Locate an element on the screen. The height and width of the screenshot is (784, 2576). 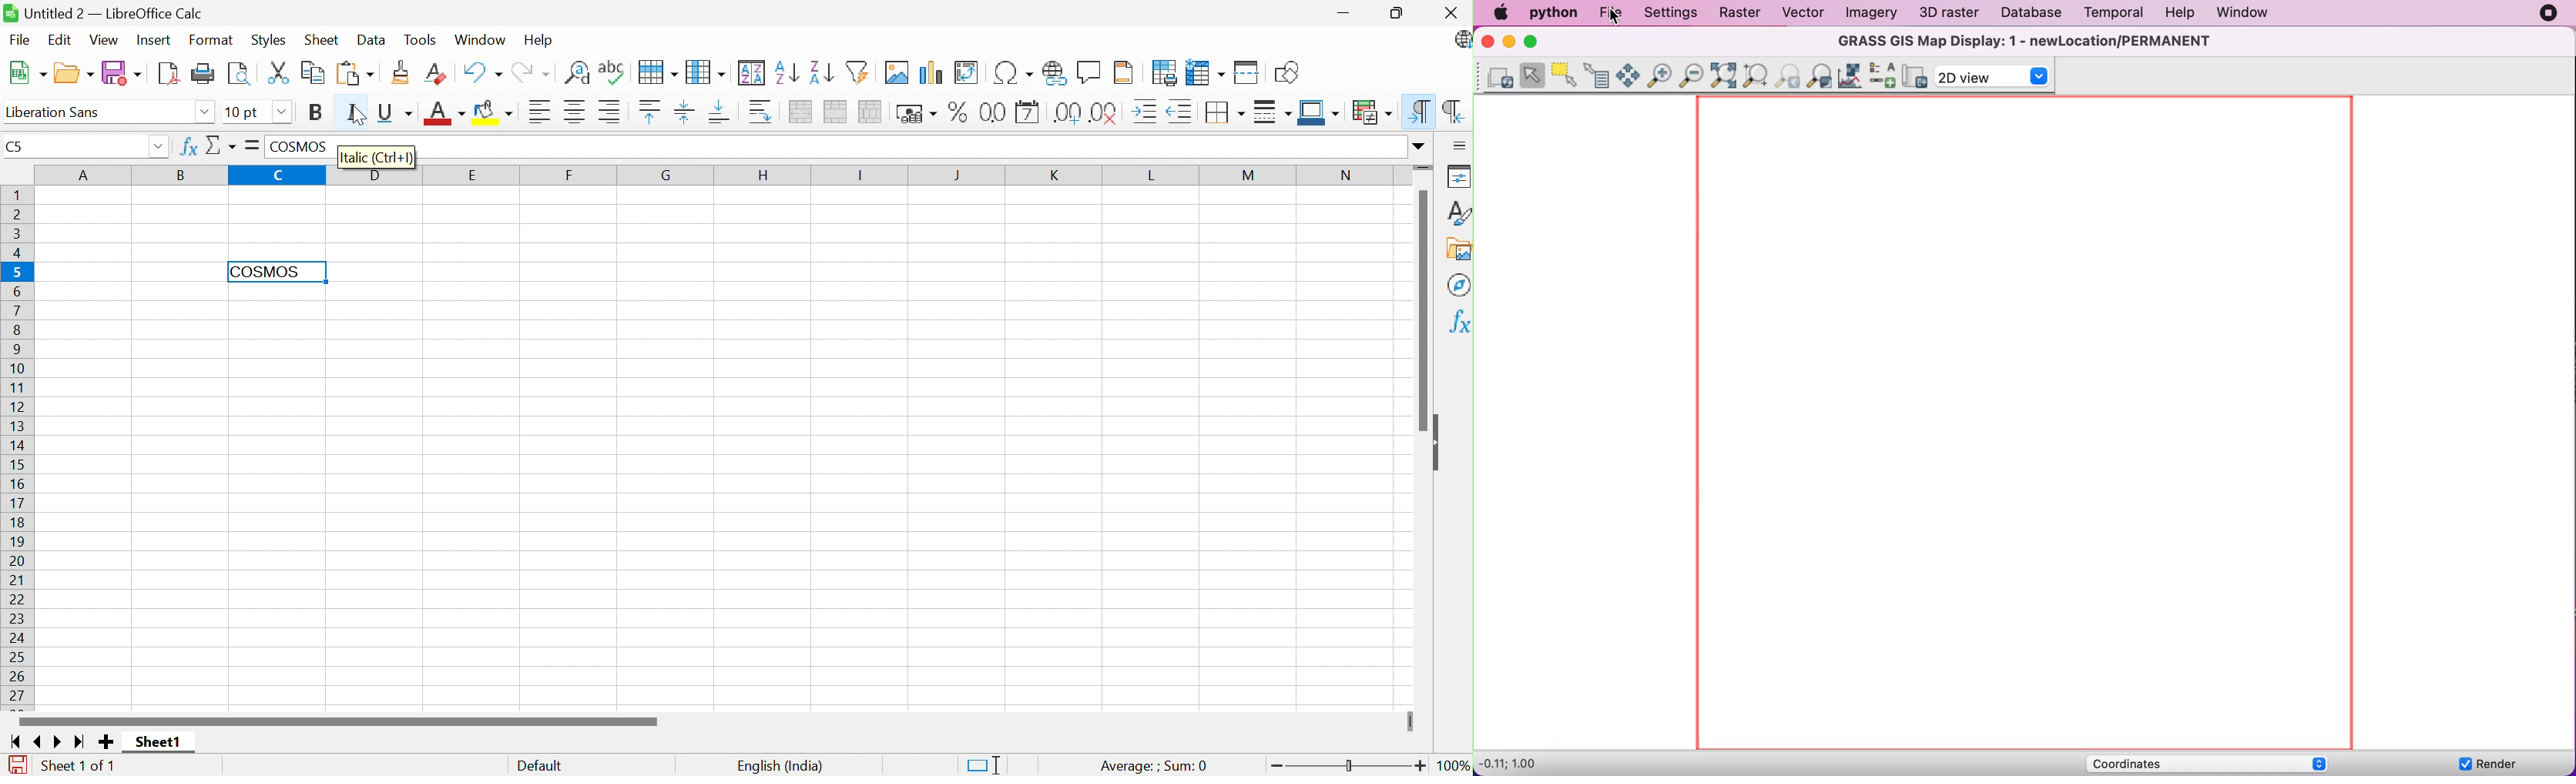
Column names is located at coordinates (717, 175).